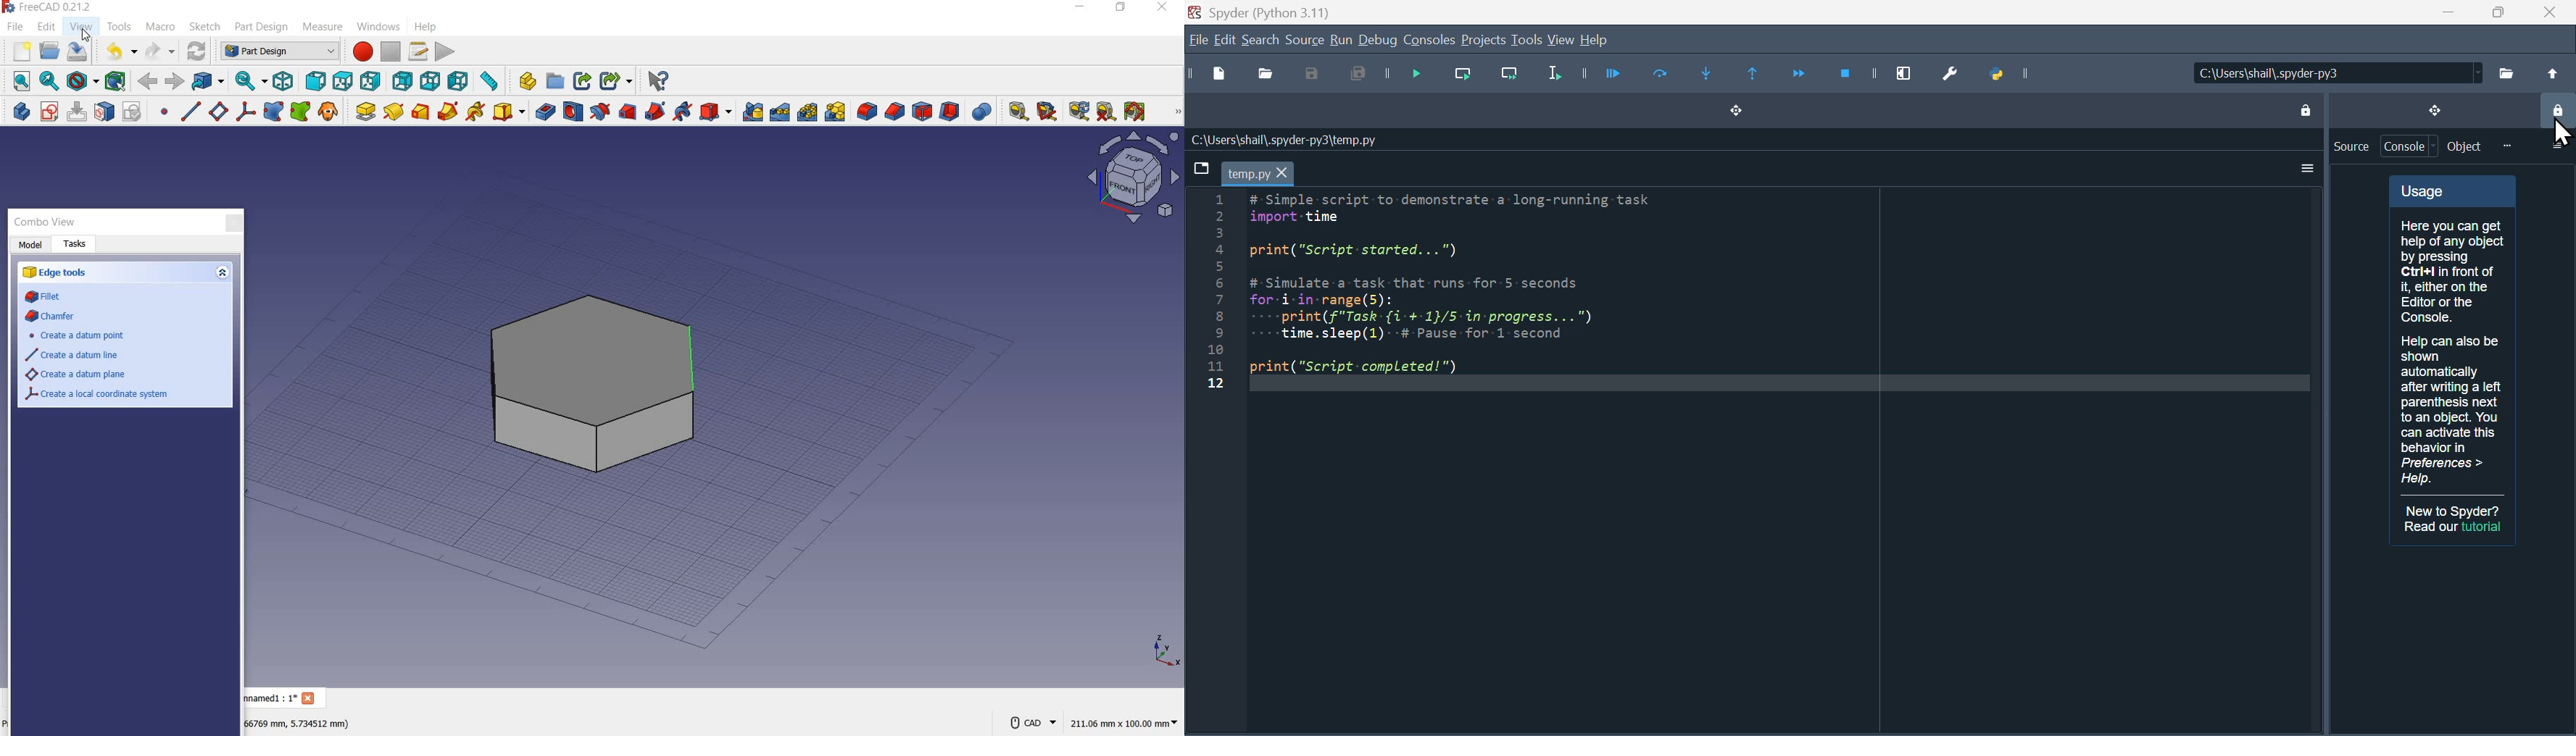  Describe the element at coordinates (1313, 76) in the screenshot. I see `Save as` at that location.